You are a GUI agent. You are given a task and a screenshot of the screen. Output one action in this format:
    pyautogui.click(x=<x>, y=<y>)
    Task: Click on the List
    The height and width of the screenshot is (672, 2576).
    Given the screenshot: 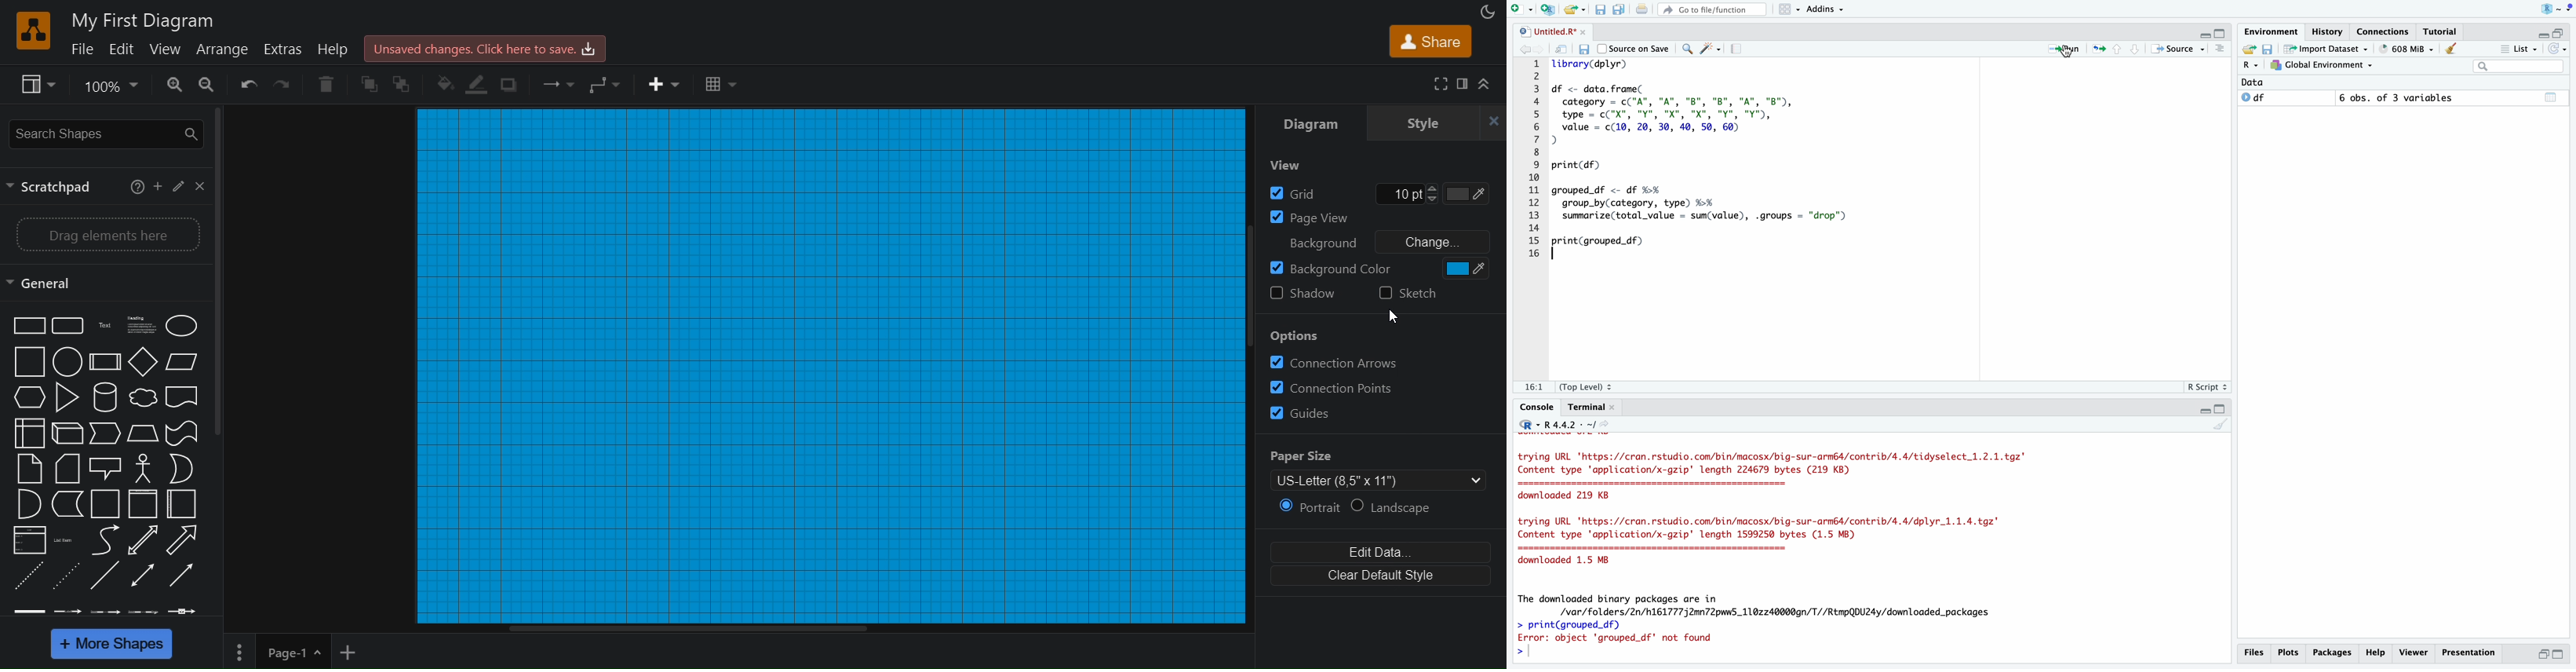 What is the action you would take?
    pyautogui.click(x=2519, y=48)
    